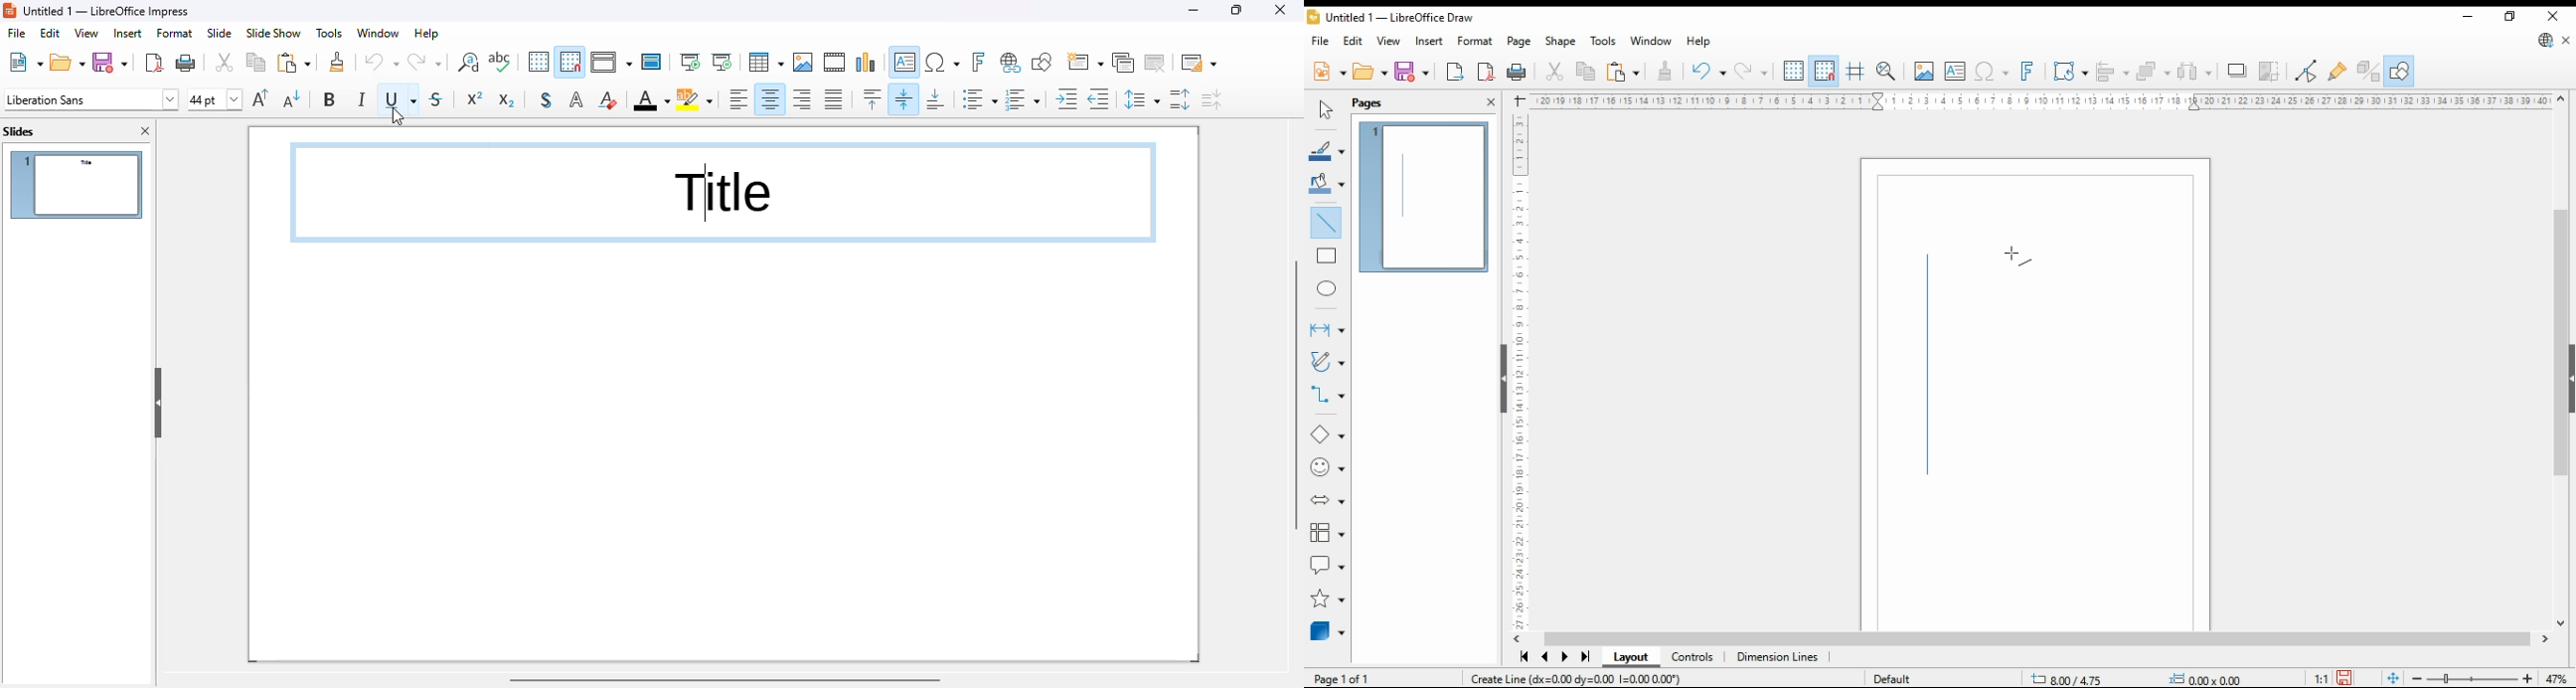 This screenshot has width=2576, height=700. Describe the element at coordinates (936, 100) in the screenshot. I see `align bottom` at that location.